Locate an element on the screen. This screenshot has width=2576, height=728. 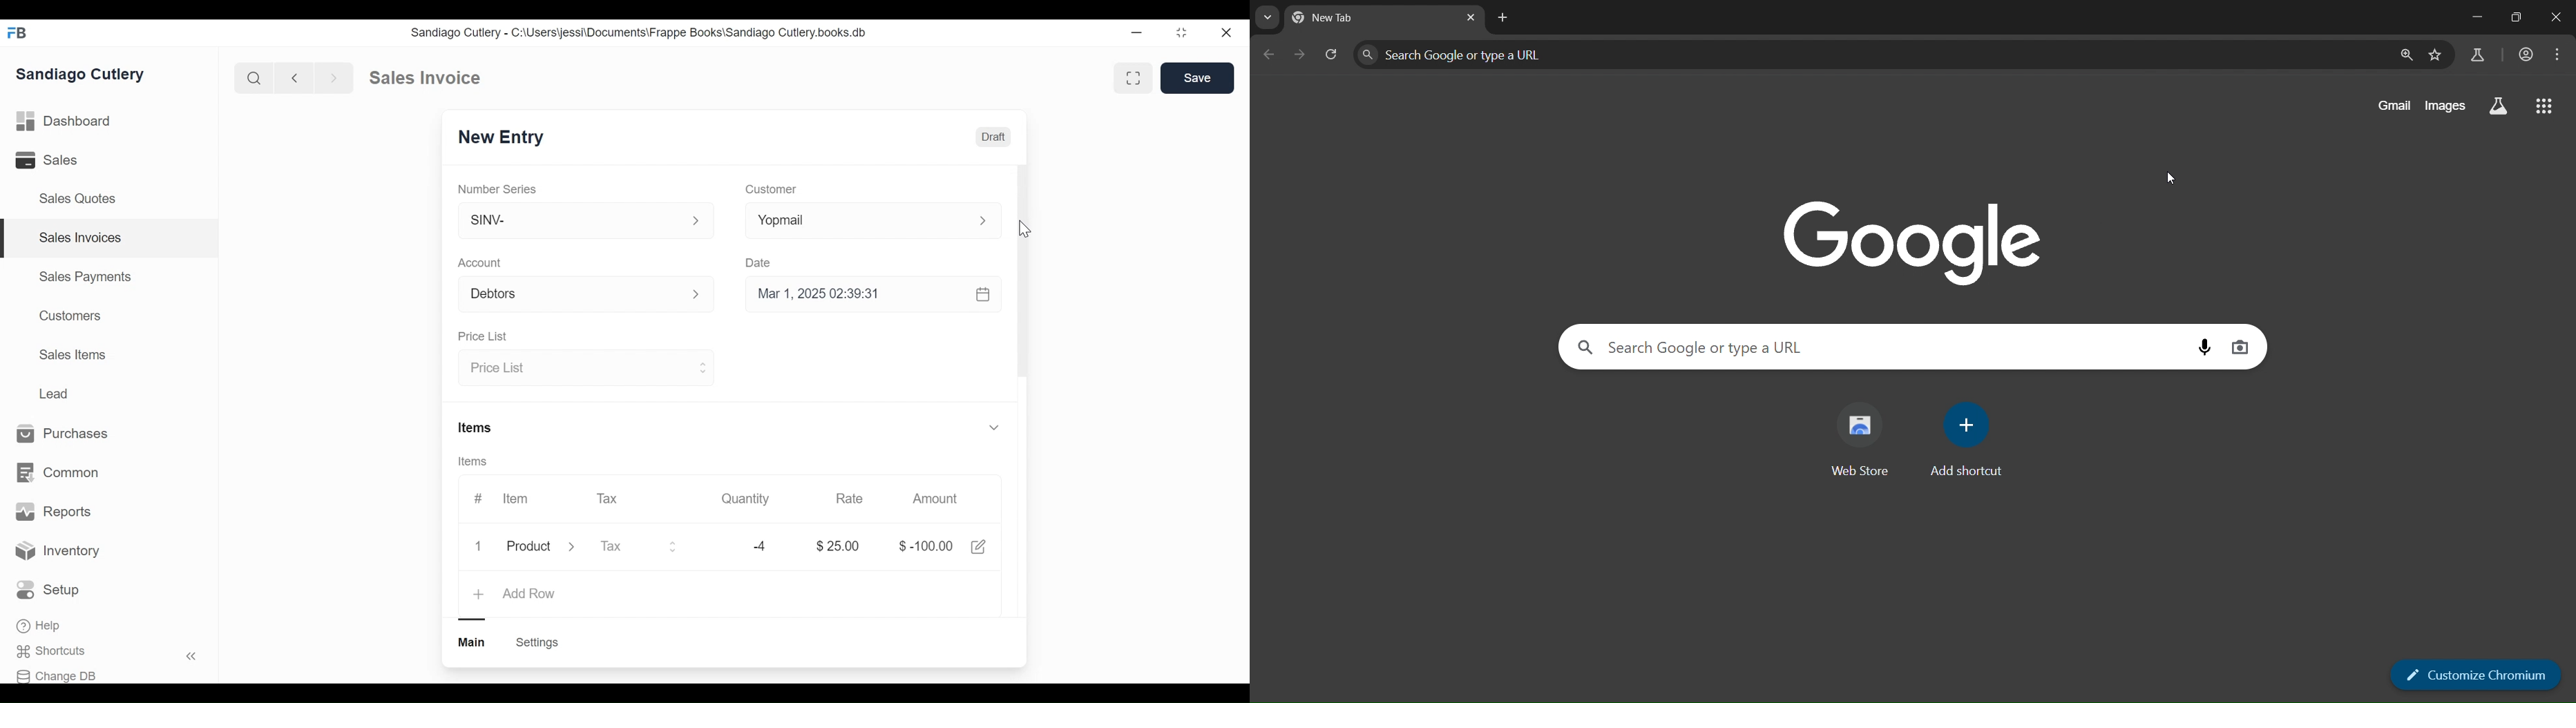
Previous is located at coordinates (296, 77).